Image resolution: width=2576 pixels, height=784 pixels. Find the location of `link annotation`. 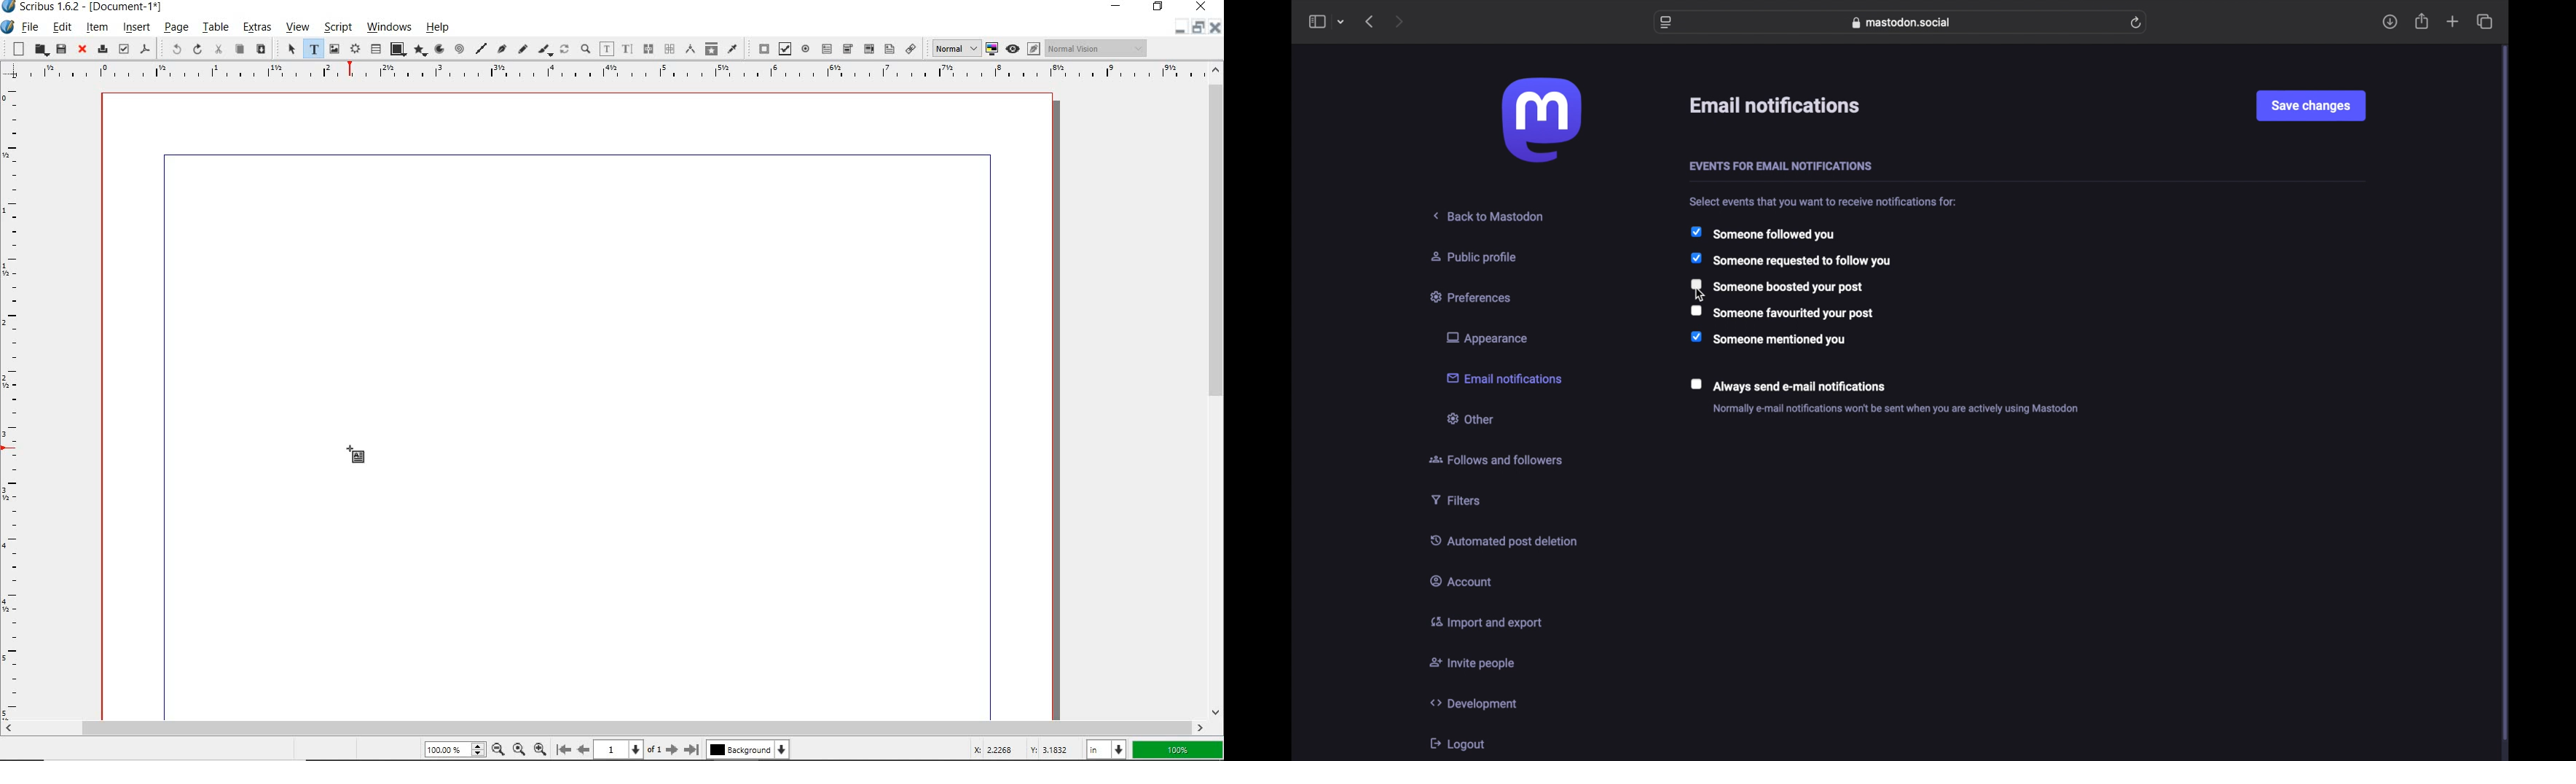

link annotation is located at coordinates (911, 48).